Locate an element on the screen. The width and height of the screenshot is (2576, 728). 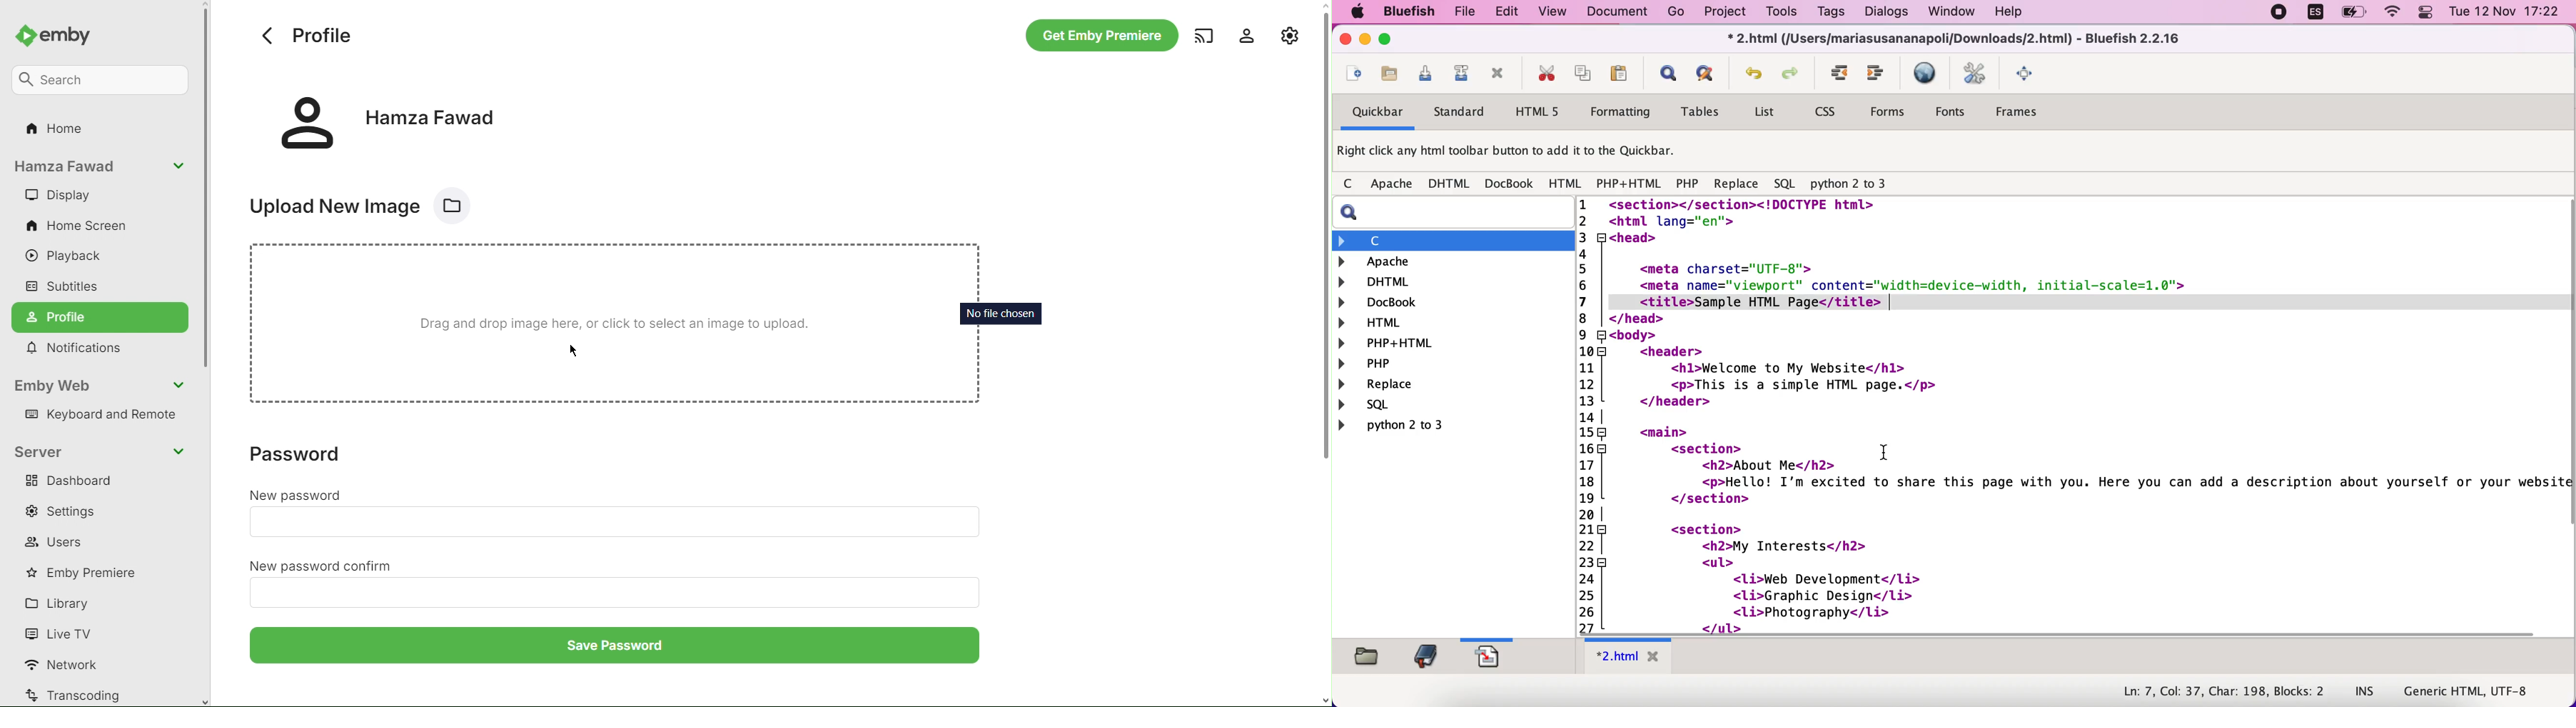
snippets is located at coordinates (1497, 658).